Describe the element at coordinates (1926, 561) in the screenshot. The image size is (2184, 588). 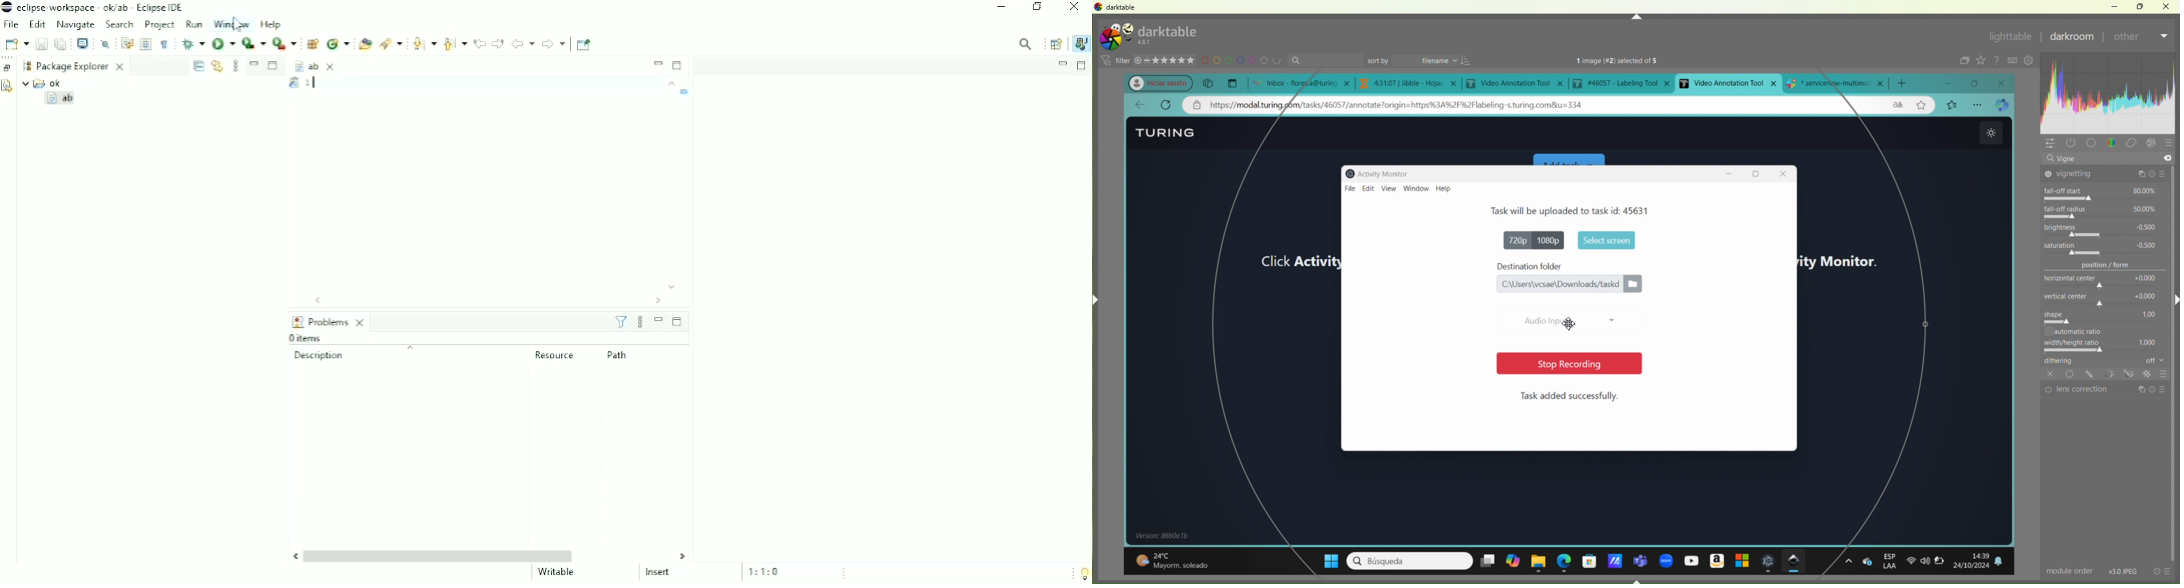
I see `sound` at that location.